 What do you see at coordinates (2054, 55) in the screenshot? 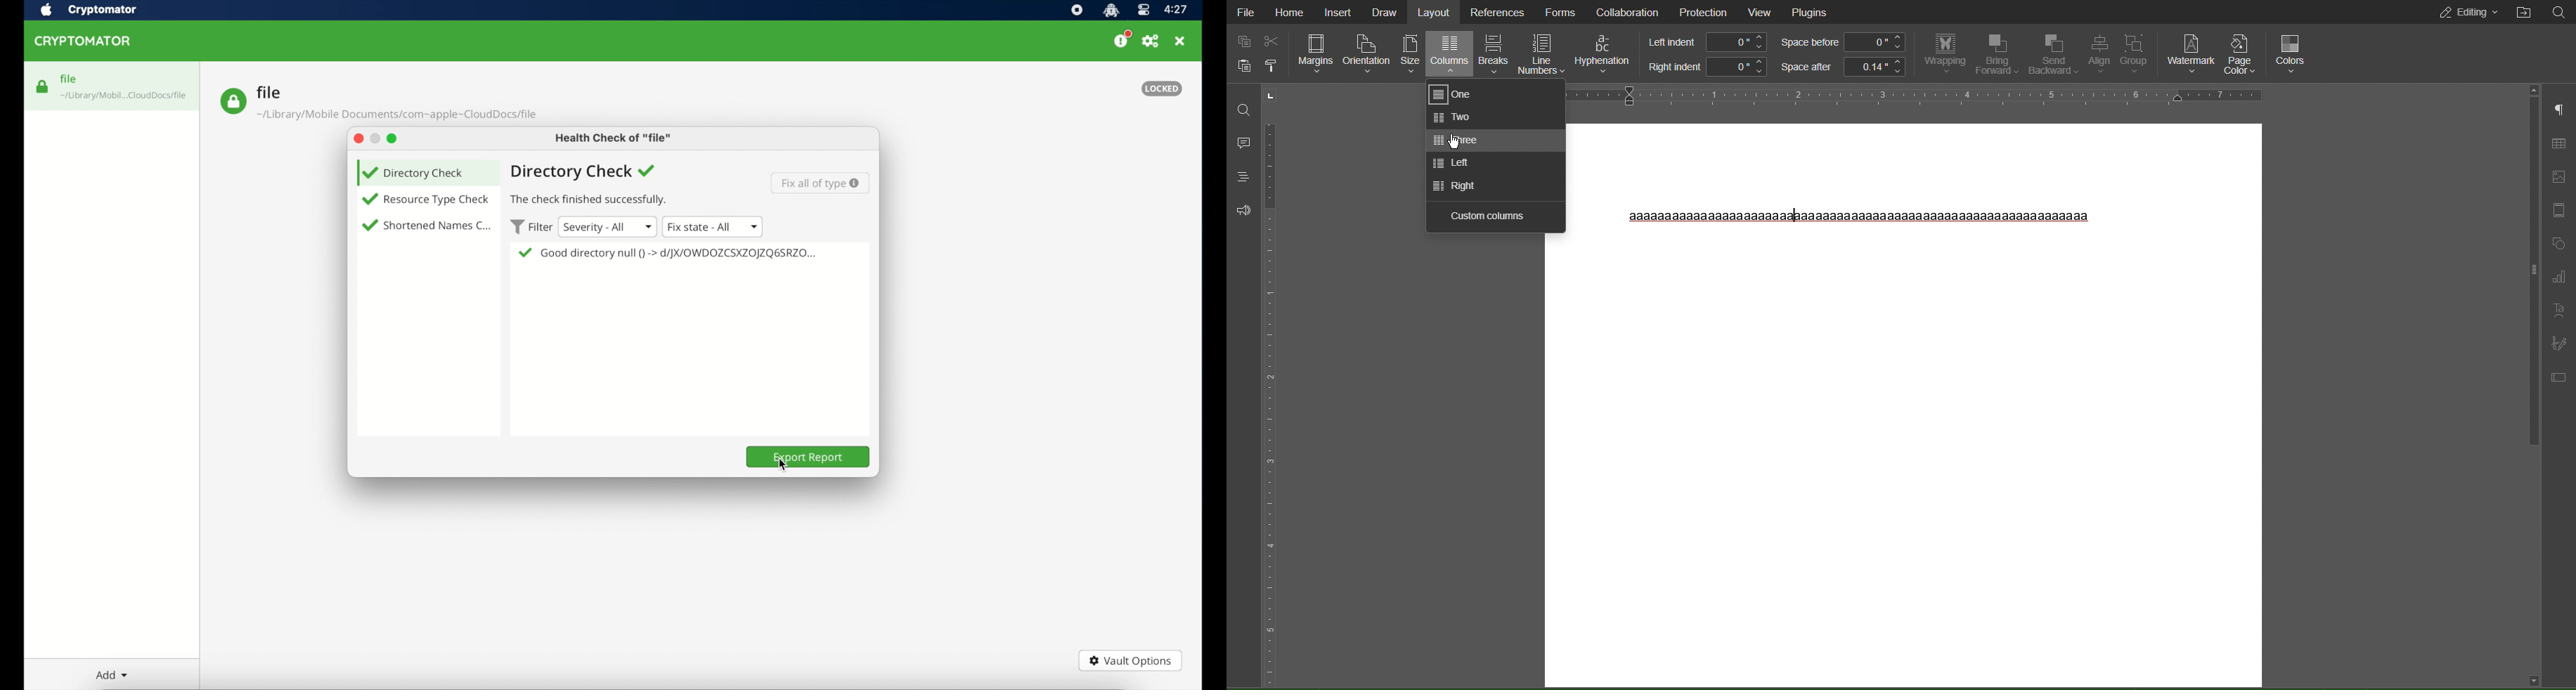
I see `Send Backward` at bounding box center [2054, 55].